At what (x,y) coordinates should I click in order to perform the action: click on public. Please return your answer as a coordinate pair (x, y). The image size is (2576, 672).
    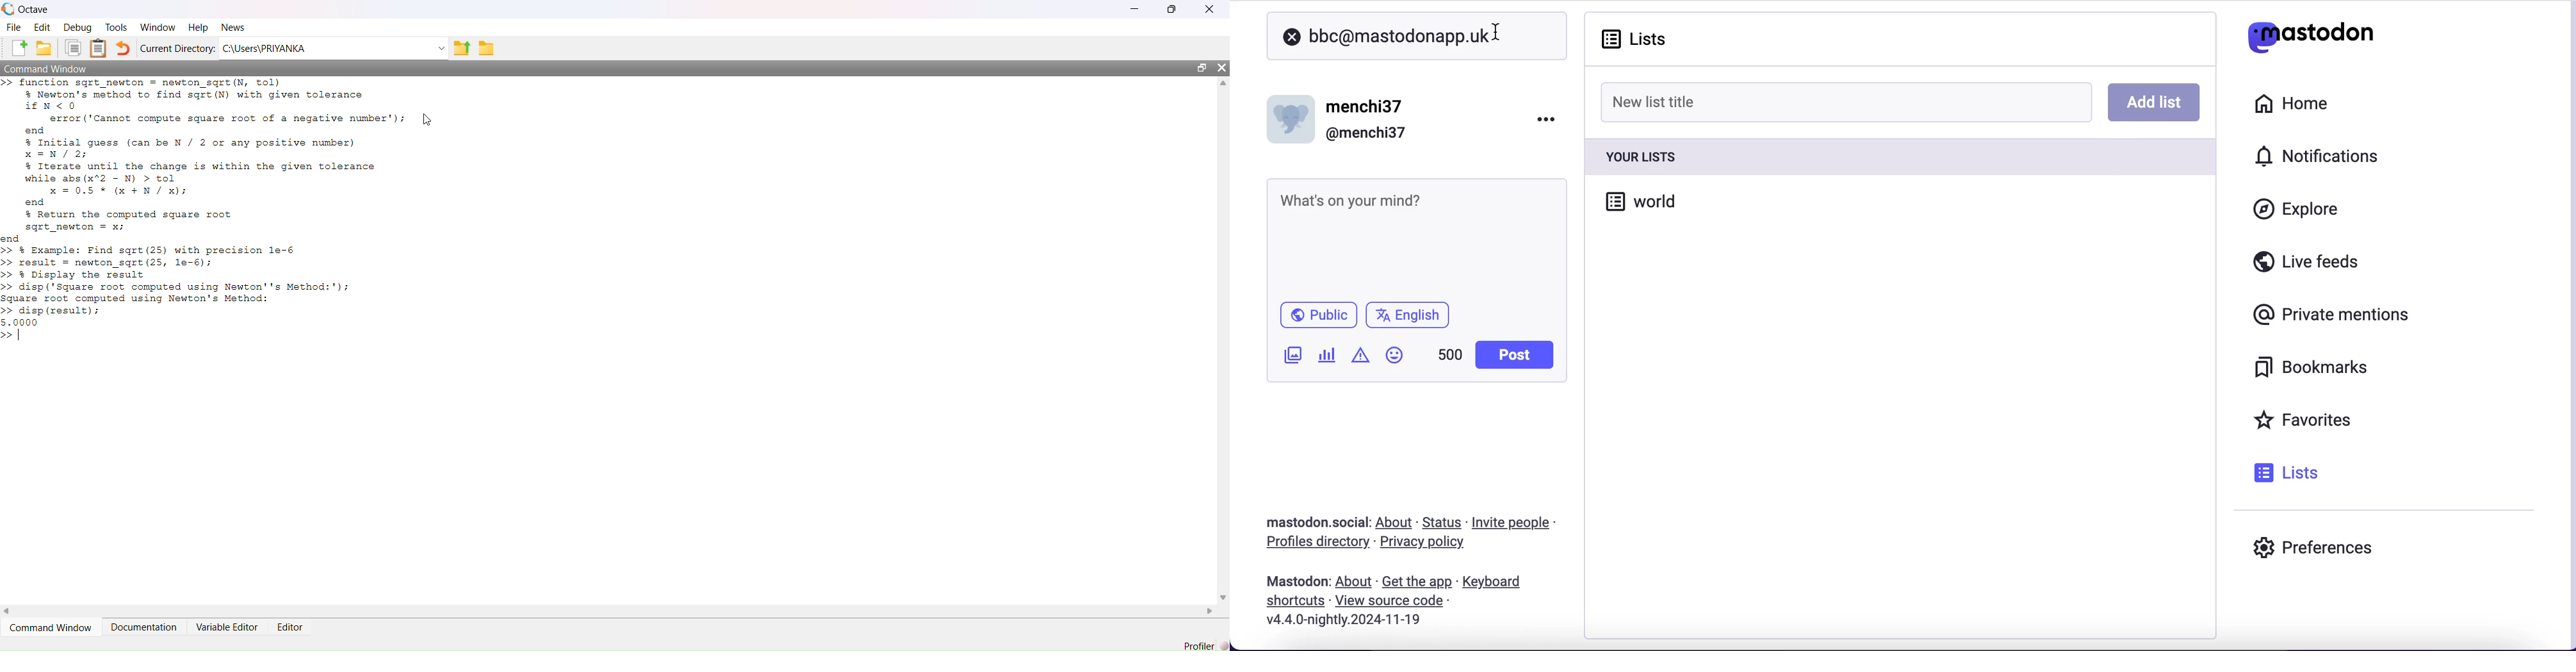
    Looking at the image, I should click on (1317, 318).